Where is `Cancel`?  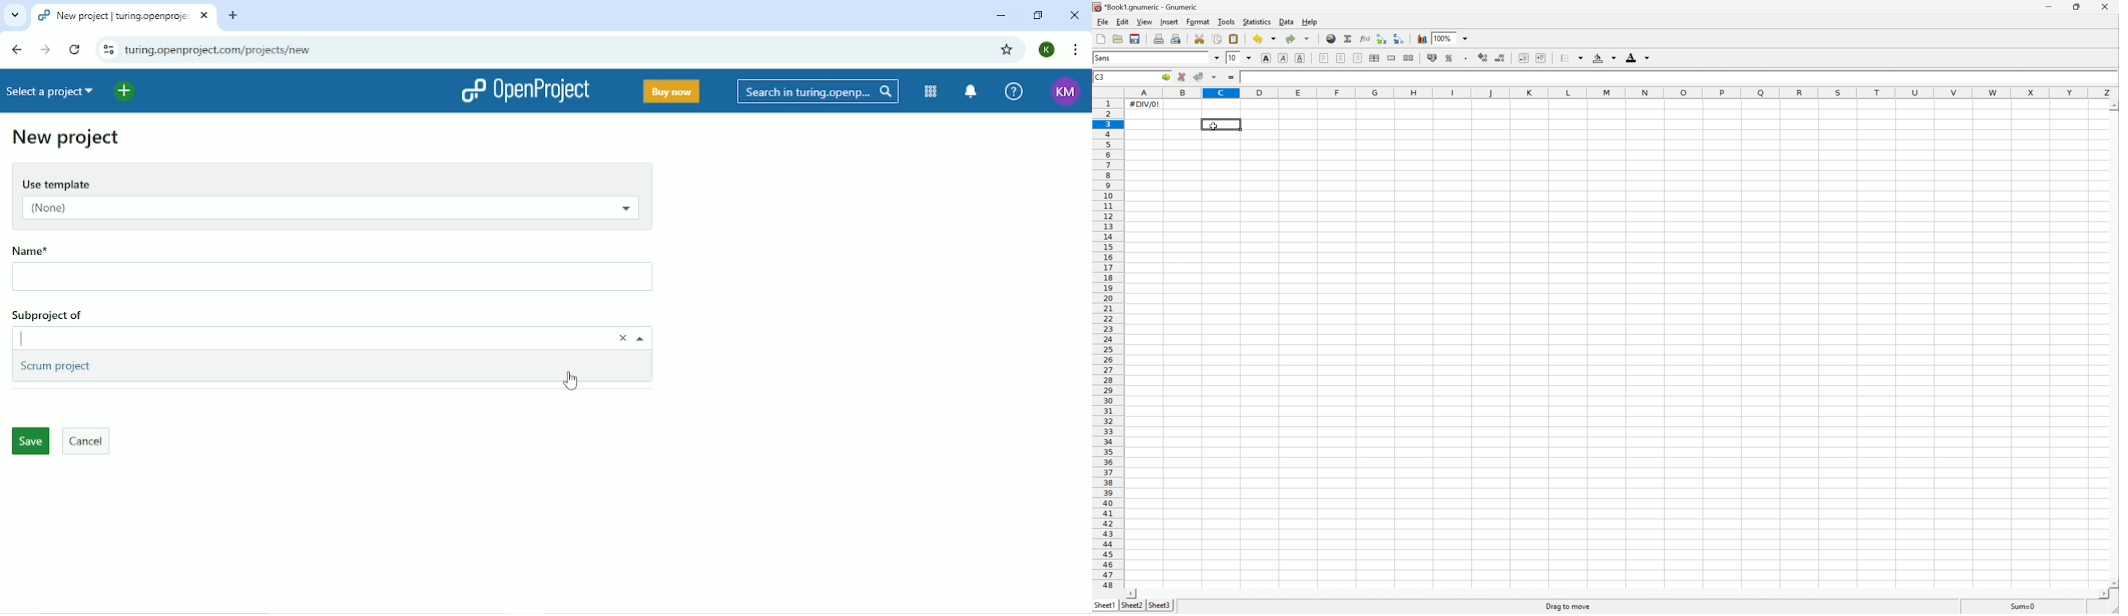
Cancel is located at coordinates (87, 441).